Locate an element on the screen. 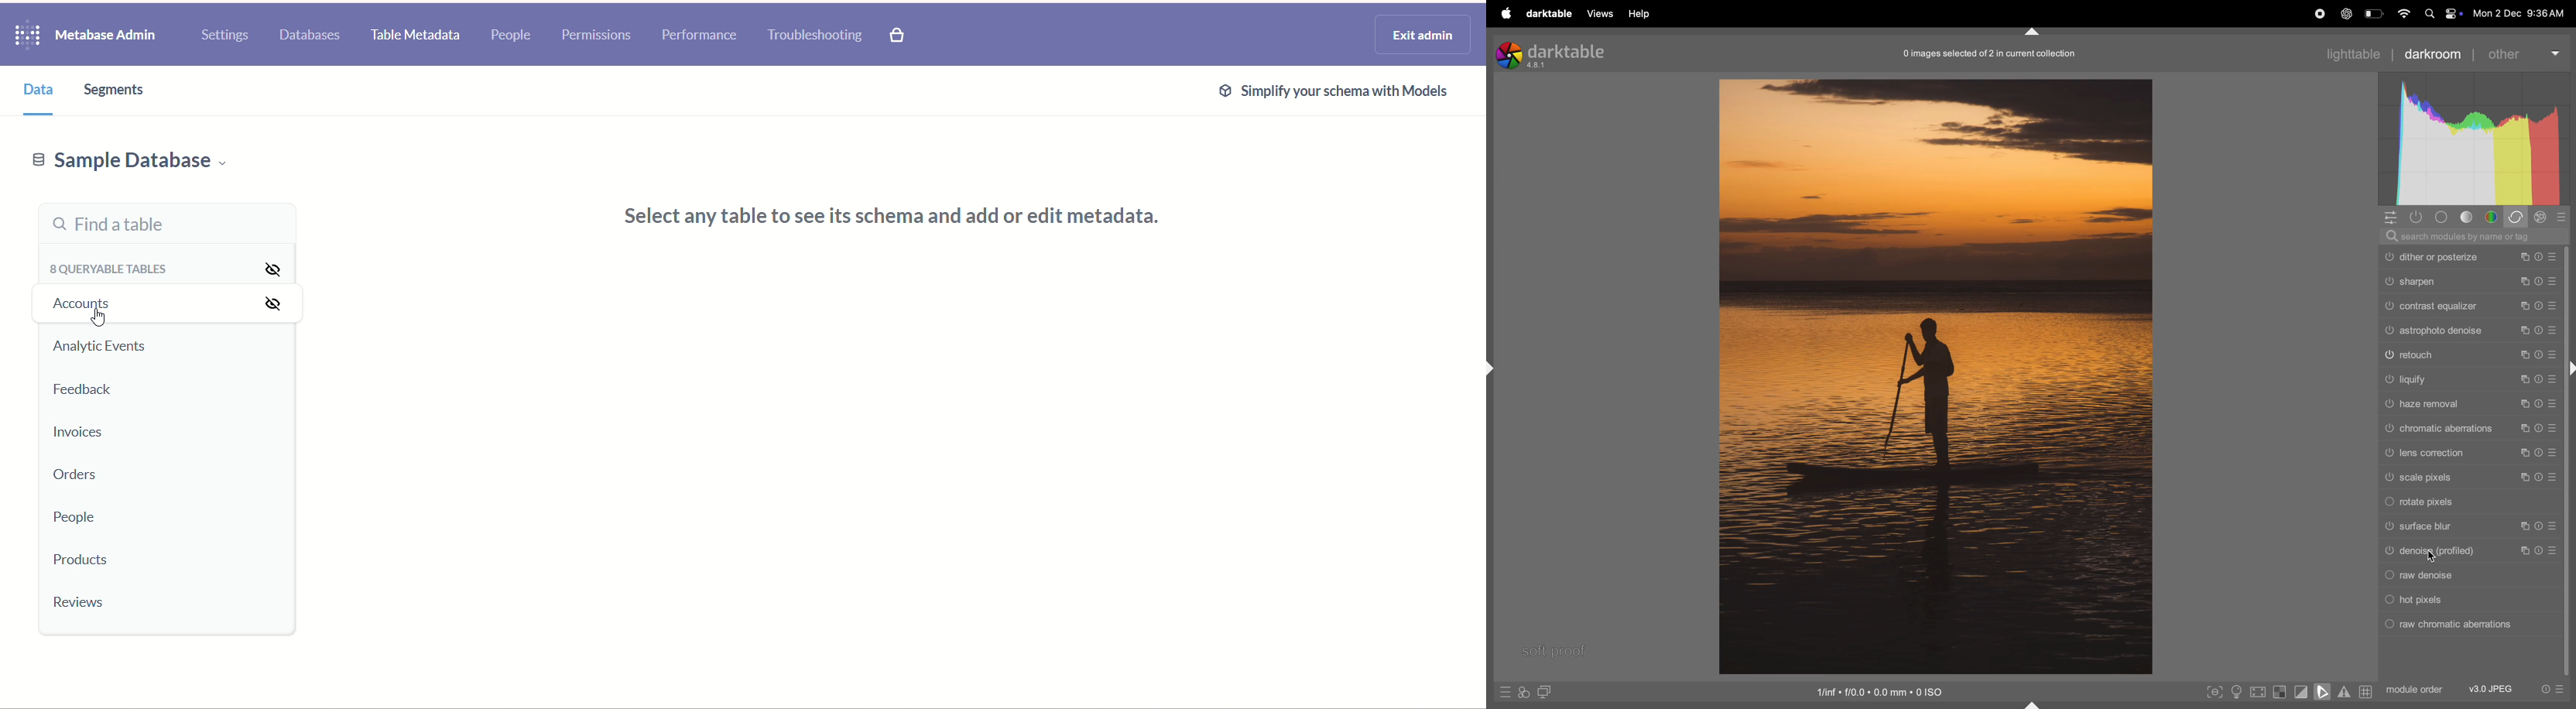 Image resolution: width=2576 pixels, height=728 pixels. contrast equalizer is located at coordinates (2470, 303).